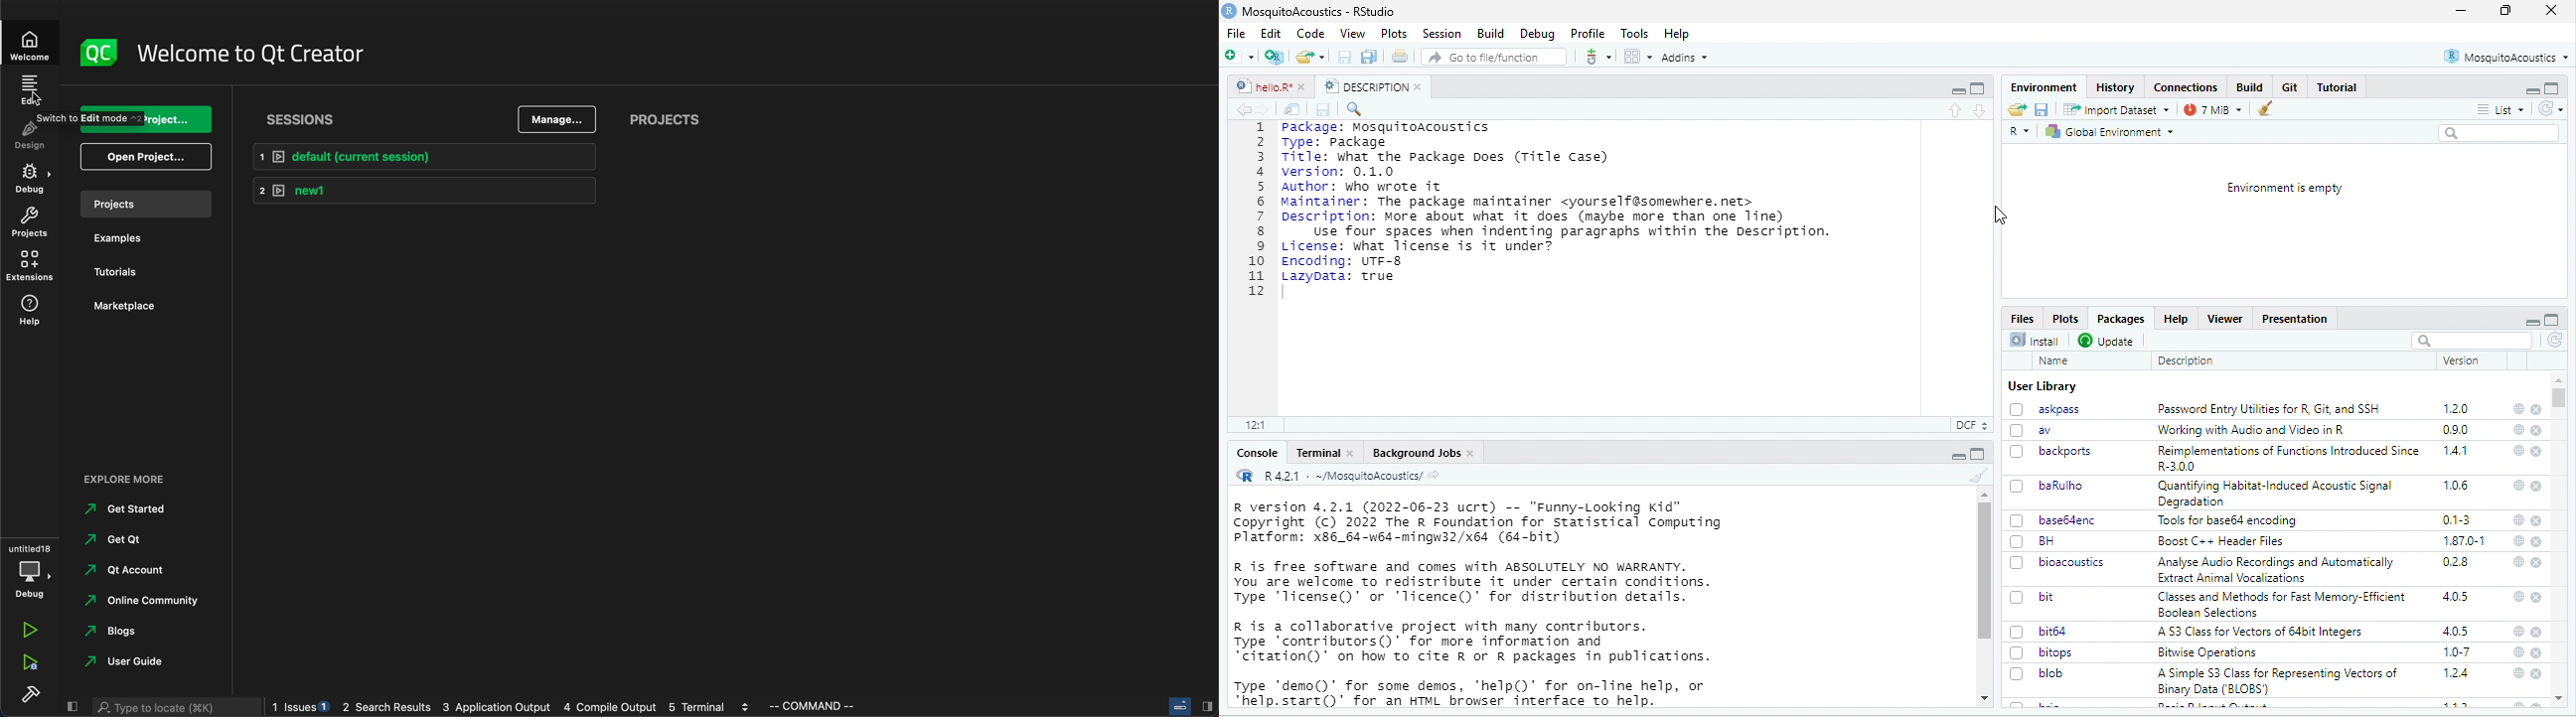  Describe the element at coordinates (140, 117) in the screenshot. I see `create` at that location.